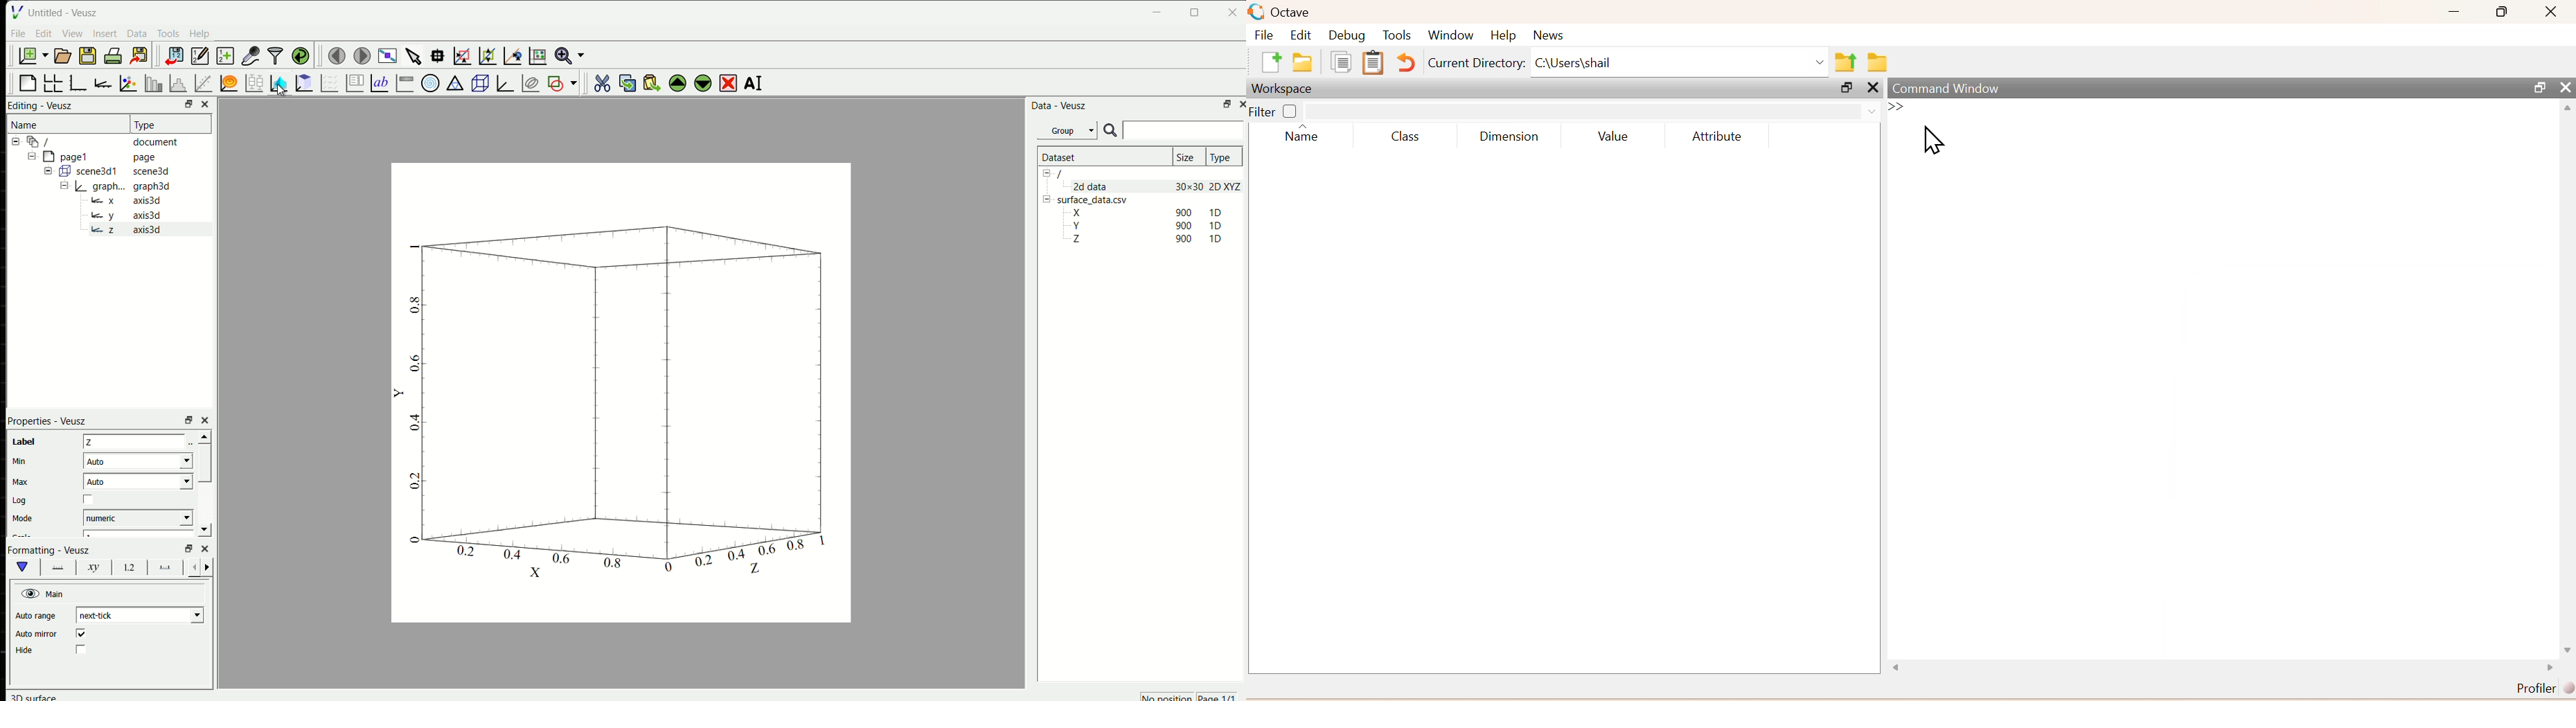 This screenshot has height=728, width=2576. What do you see at coordinates (2504, 12) in the screenshot?
I see `Maximize` at bounding box center [2504, 12].